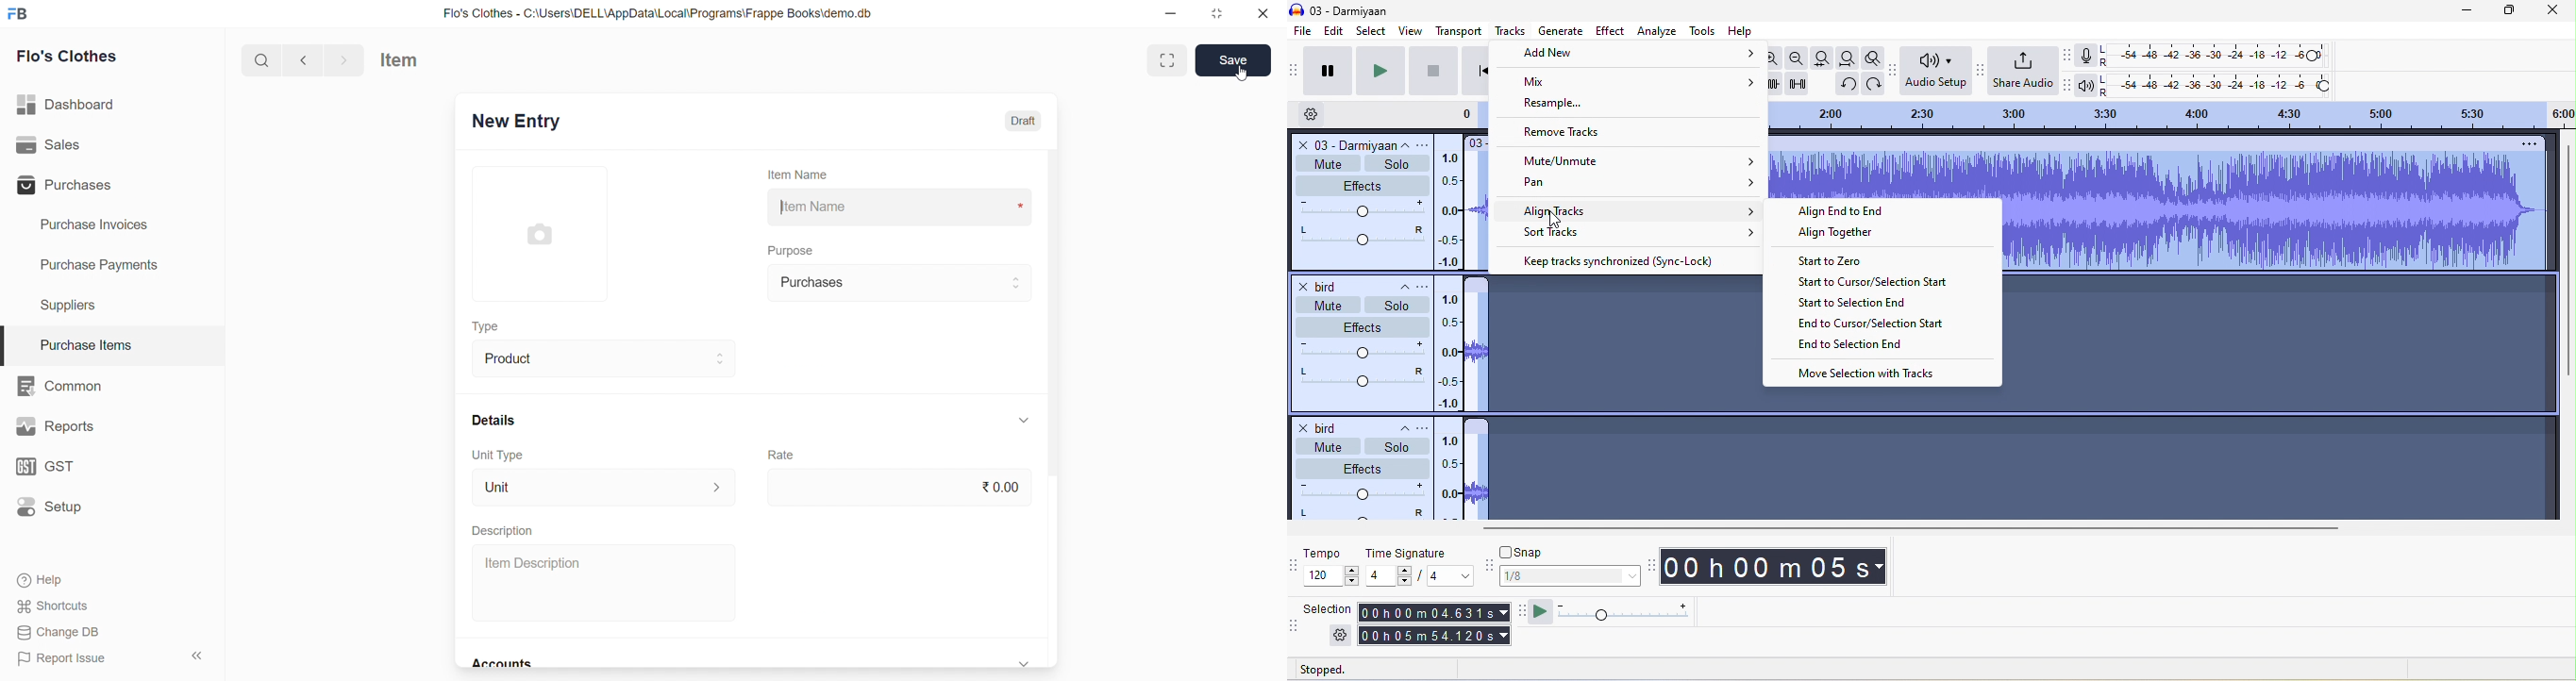 The width and height of the screenshot is (2576, 700). I want to click on Unit, so click(605, 487).